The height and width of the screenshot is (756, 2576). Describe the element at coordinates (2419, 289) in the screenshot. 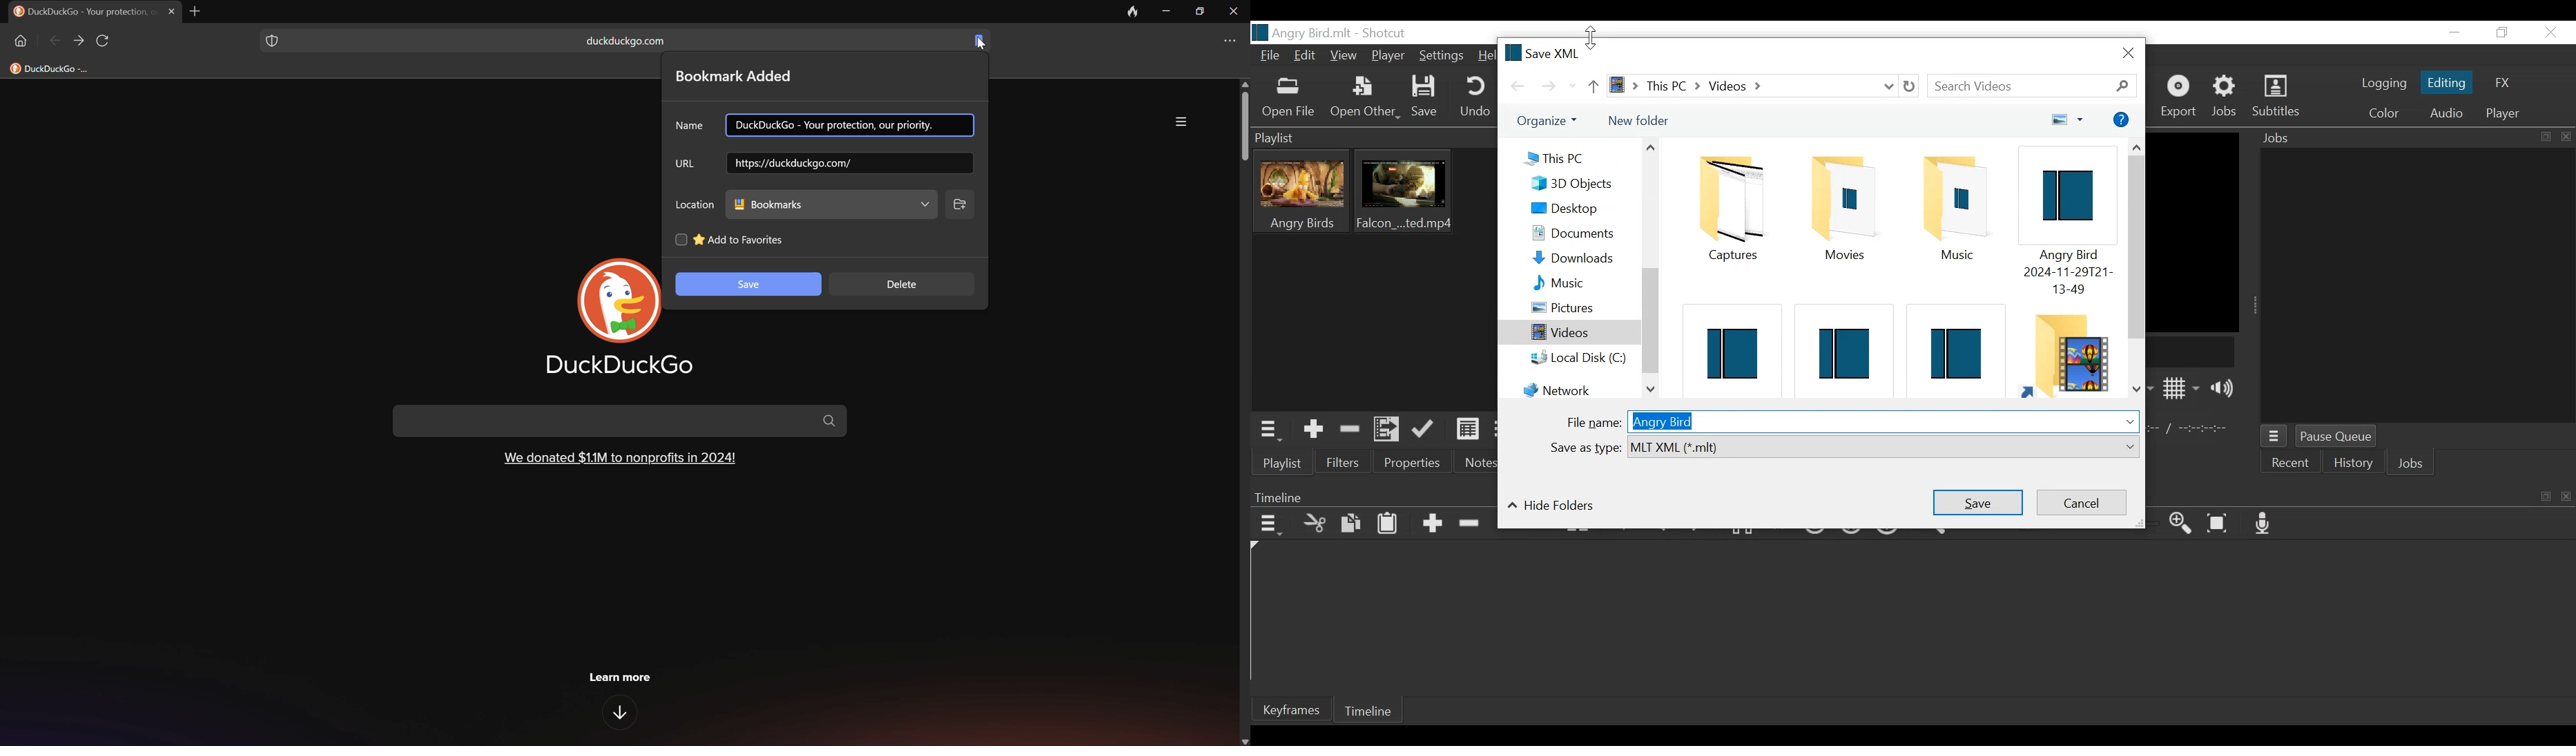

I see `Jobs Panel` at that location.